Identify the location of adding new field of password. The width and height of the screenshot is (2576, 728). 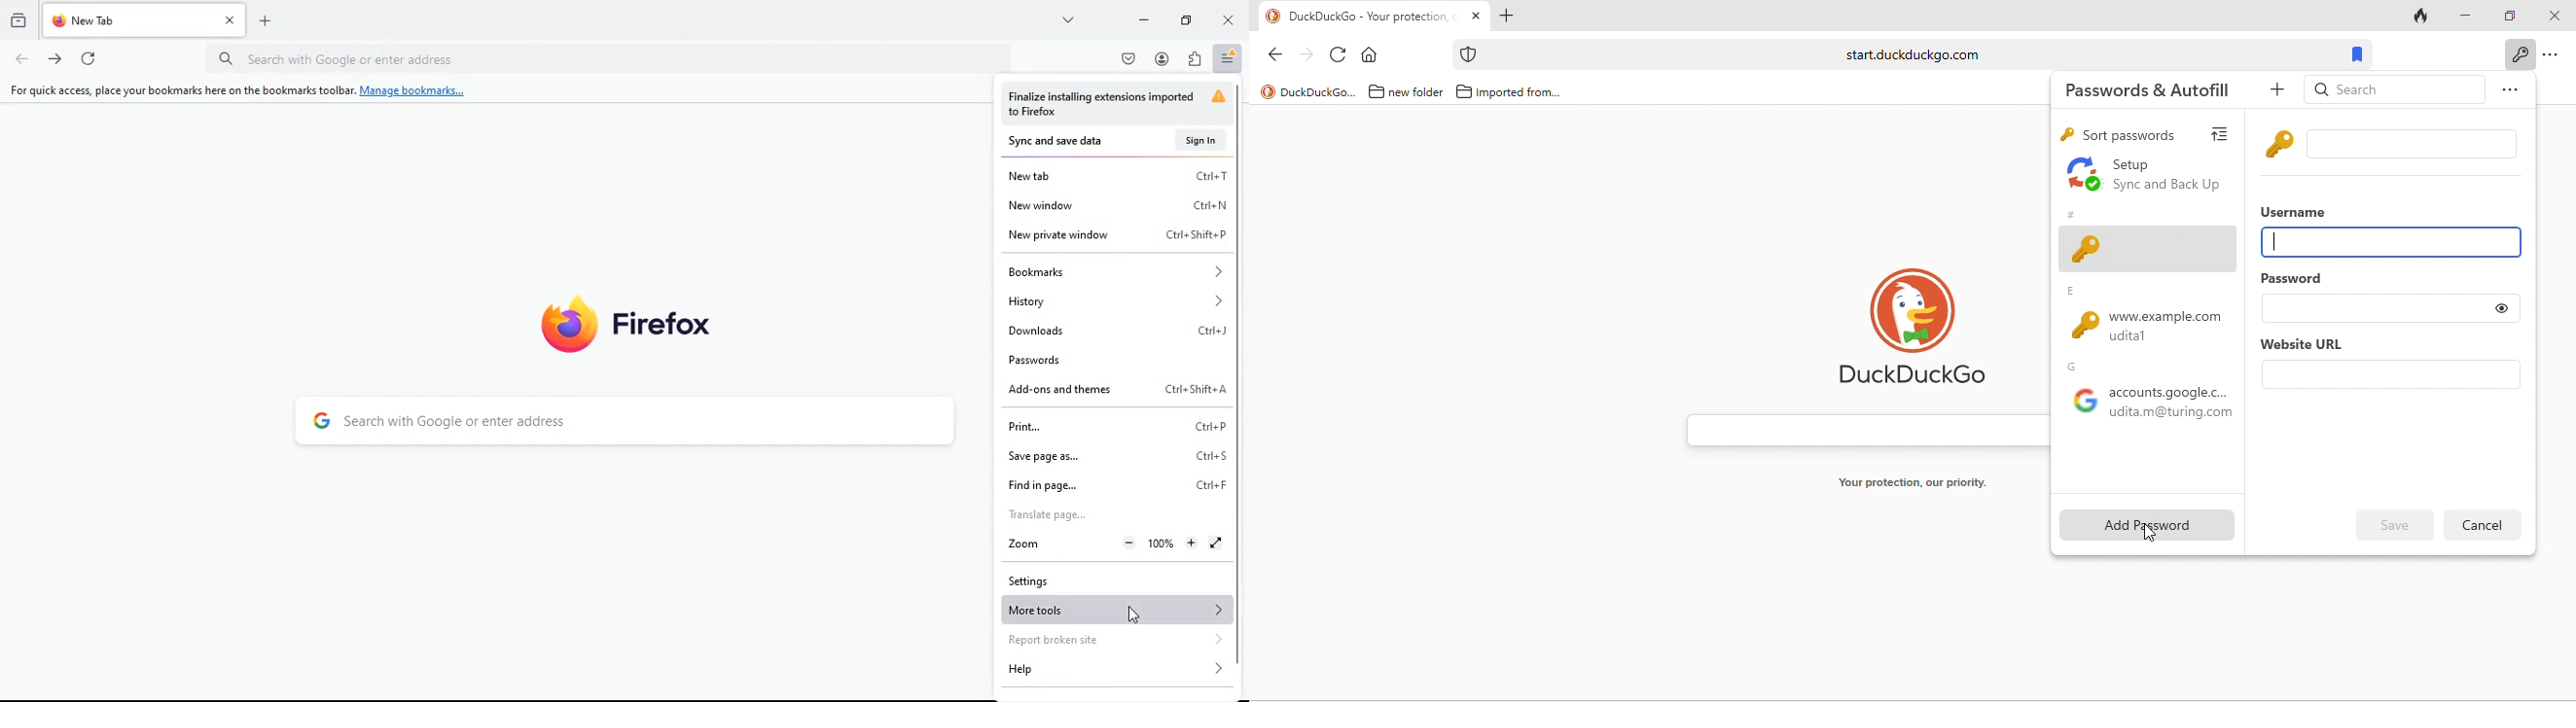
(2150, 249).